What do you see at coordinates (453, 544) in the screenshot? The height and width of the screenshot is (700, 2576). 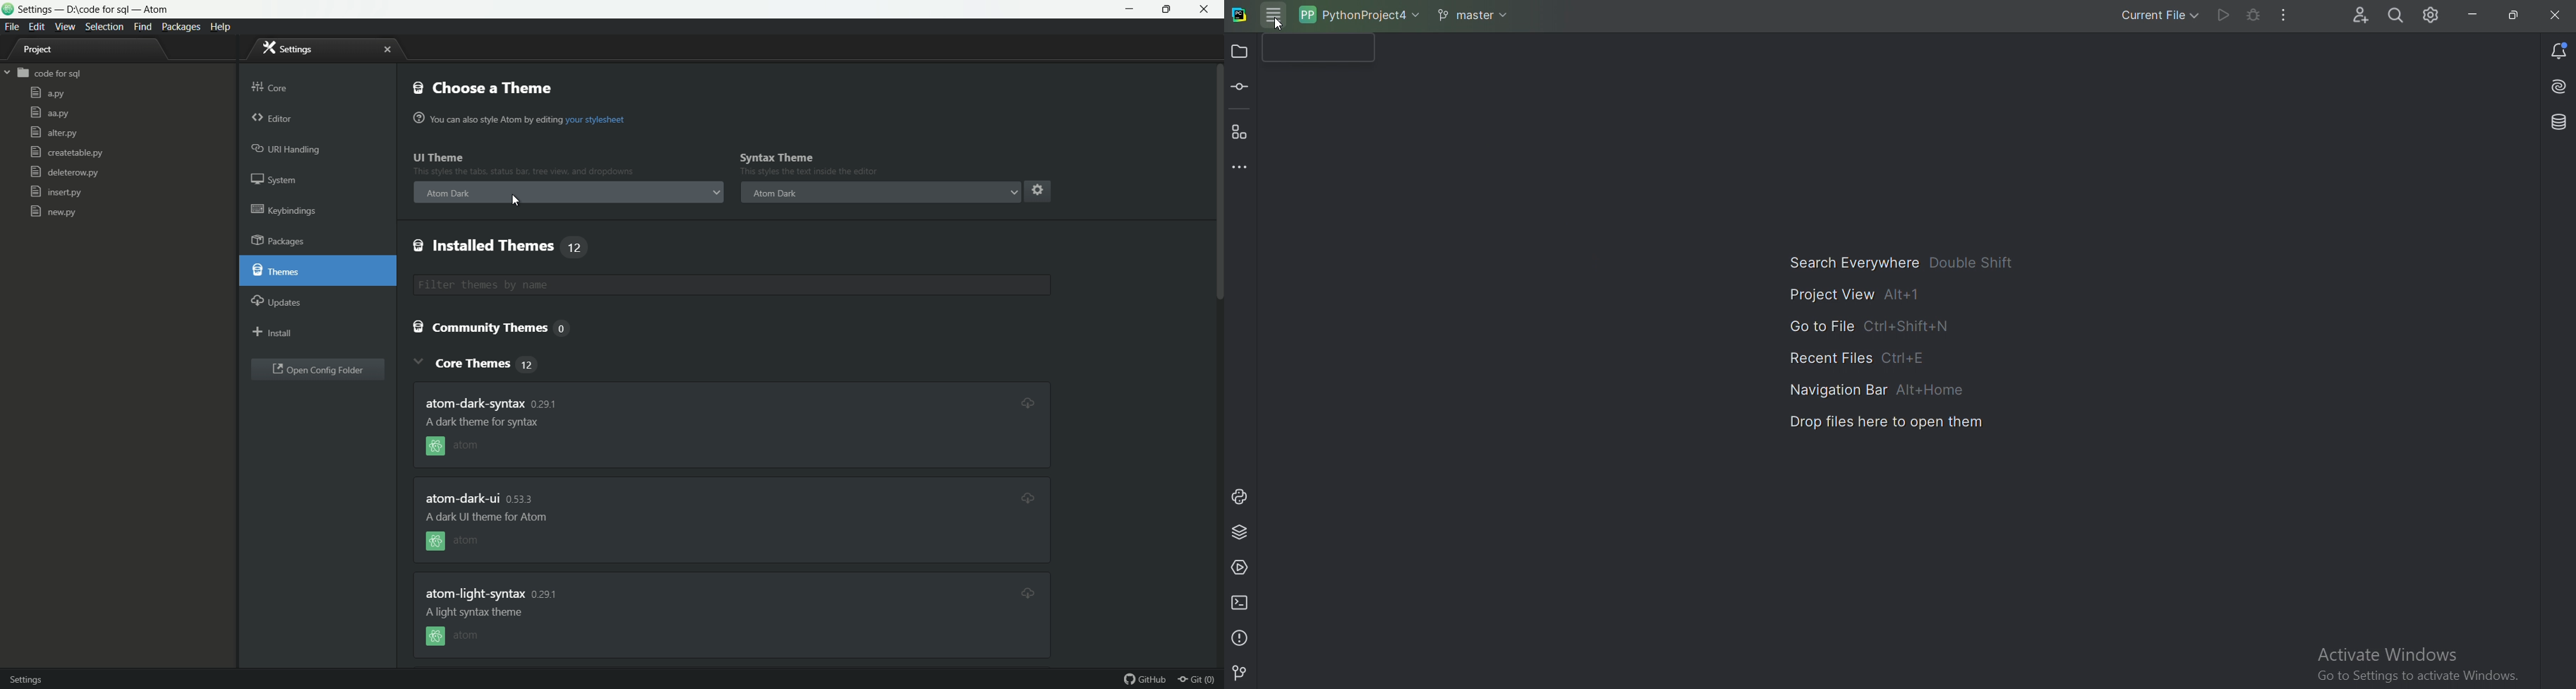 I see `atom` at bounding box center [453, 544].